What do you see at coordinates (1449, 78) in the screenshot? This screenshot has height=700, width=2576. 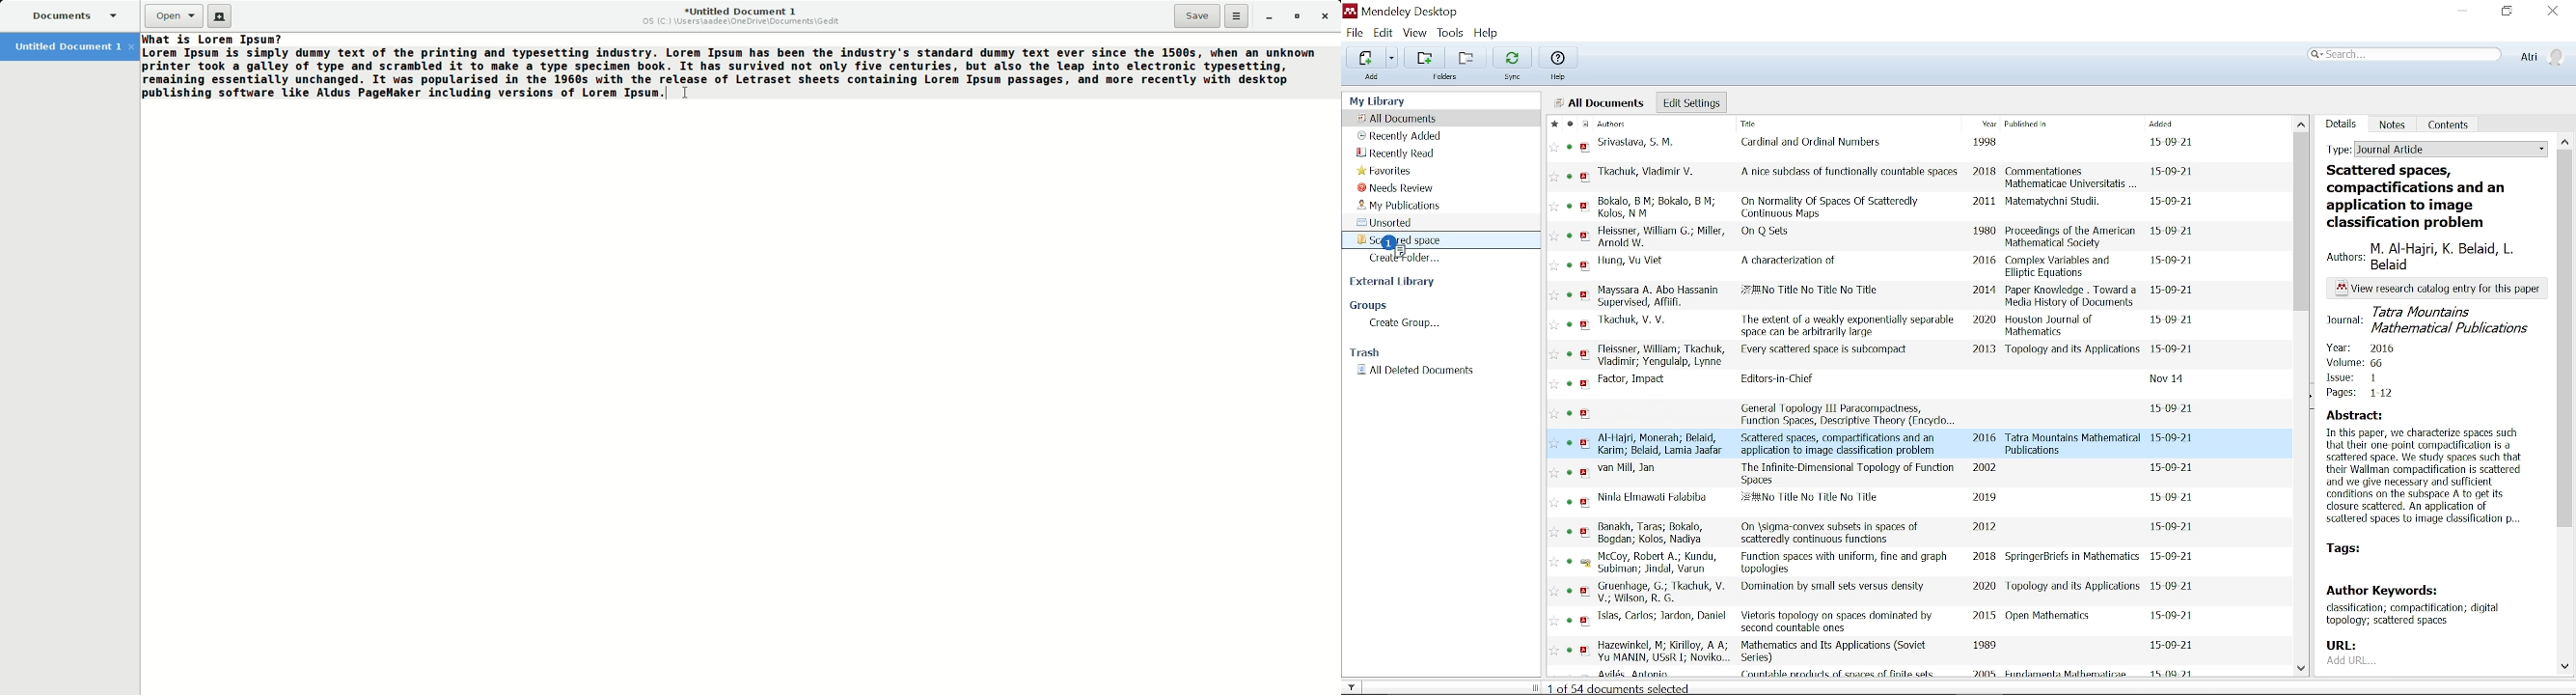 I see `folders` at bounding box center [1449, 78].